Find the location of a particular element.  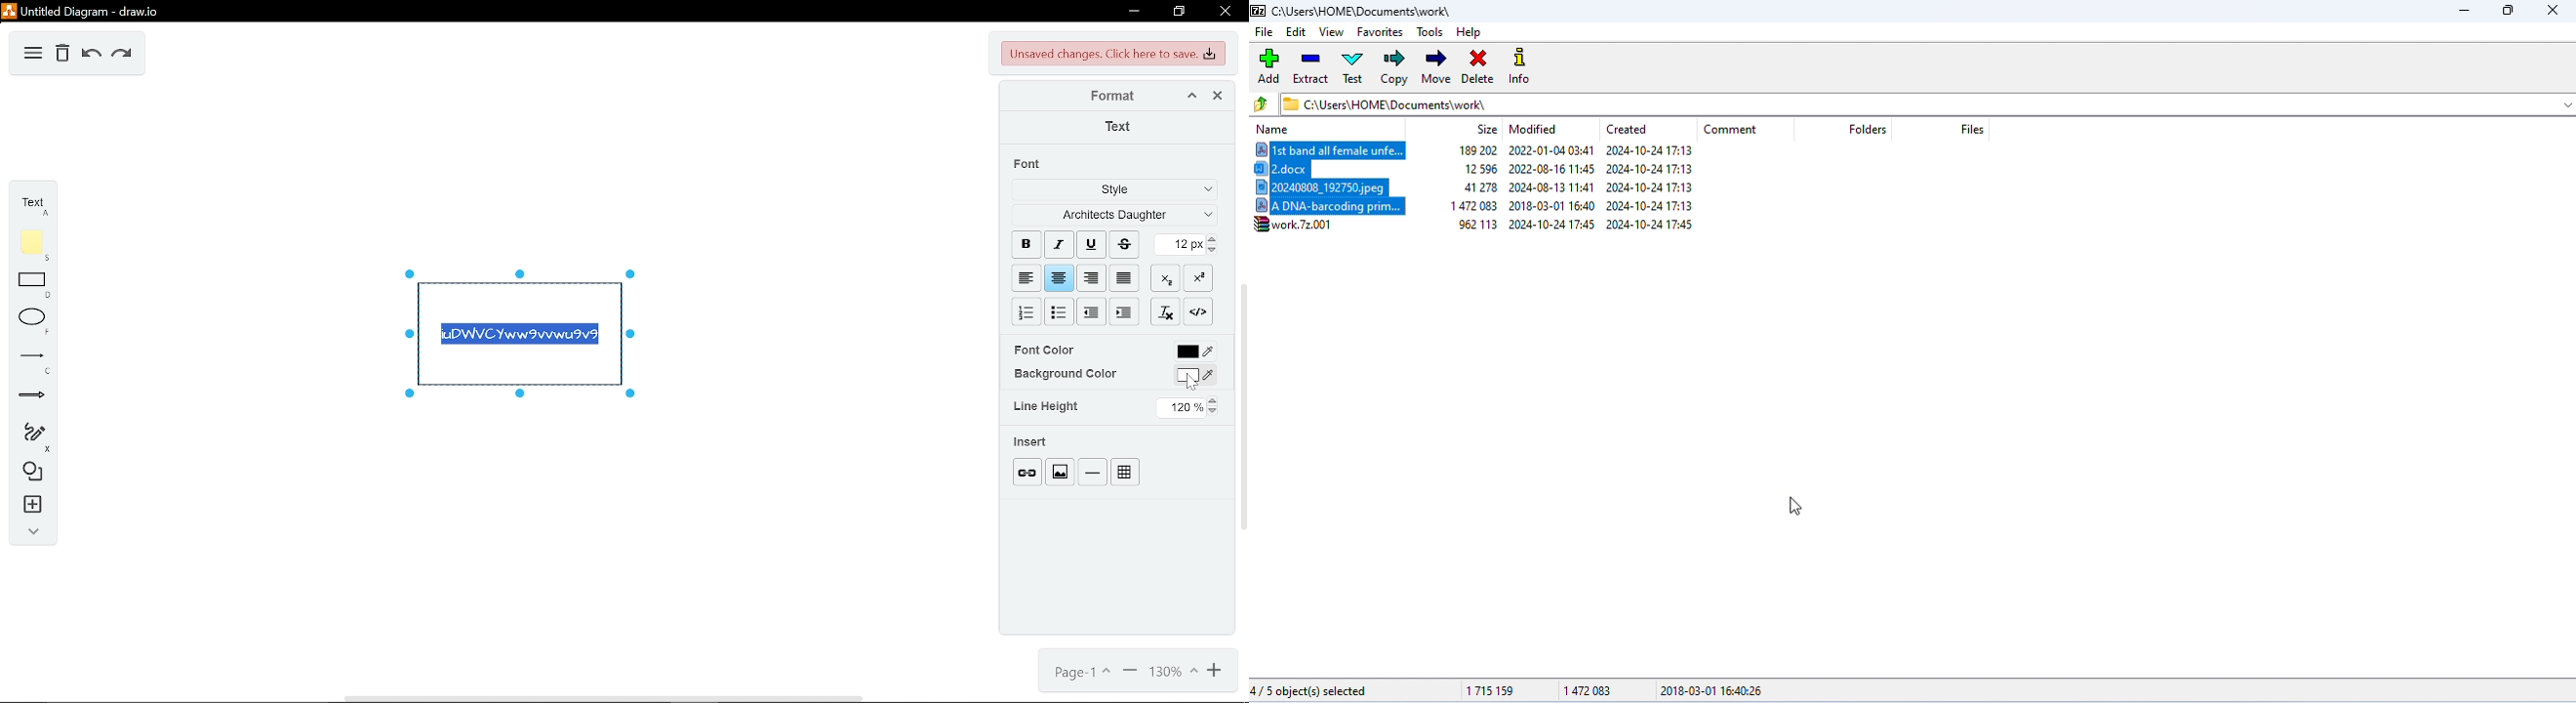

delete is located at coordinates (1477, 68).